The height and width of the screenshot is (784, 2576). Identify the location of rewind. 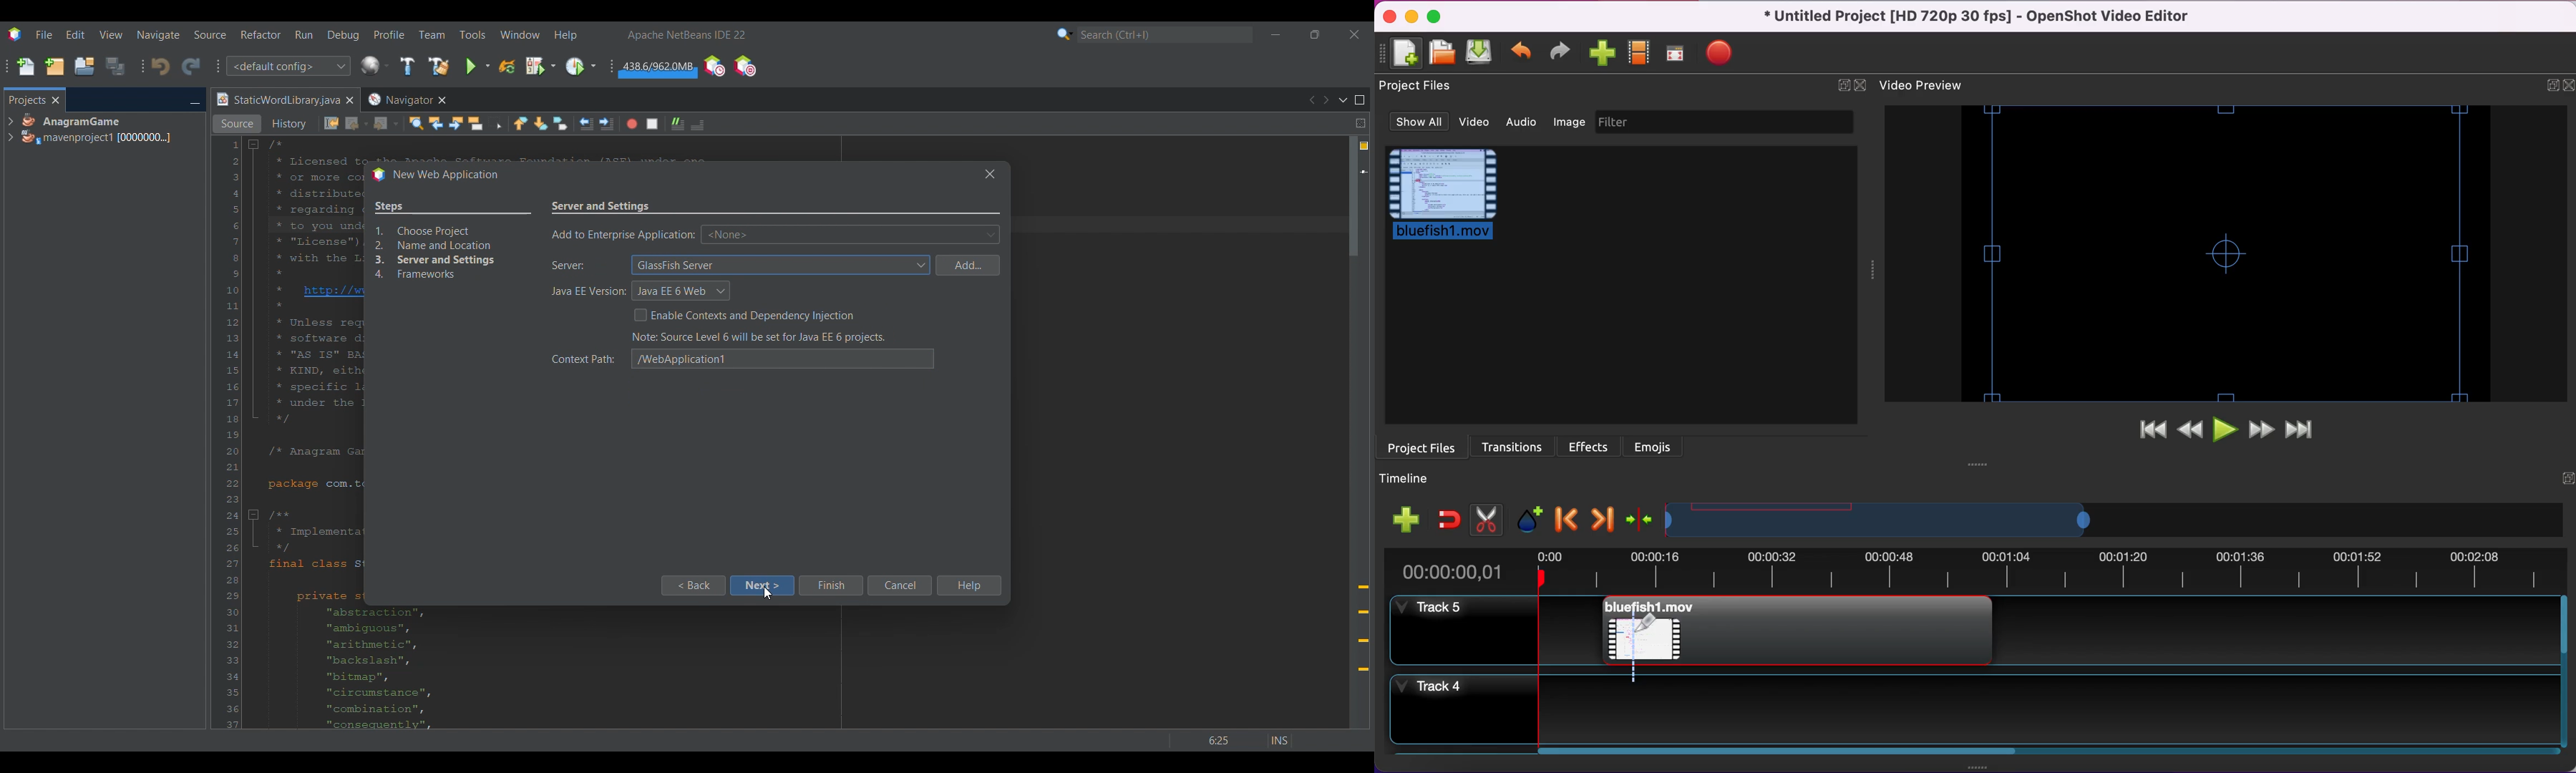
(2190, 430).